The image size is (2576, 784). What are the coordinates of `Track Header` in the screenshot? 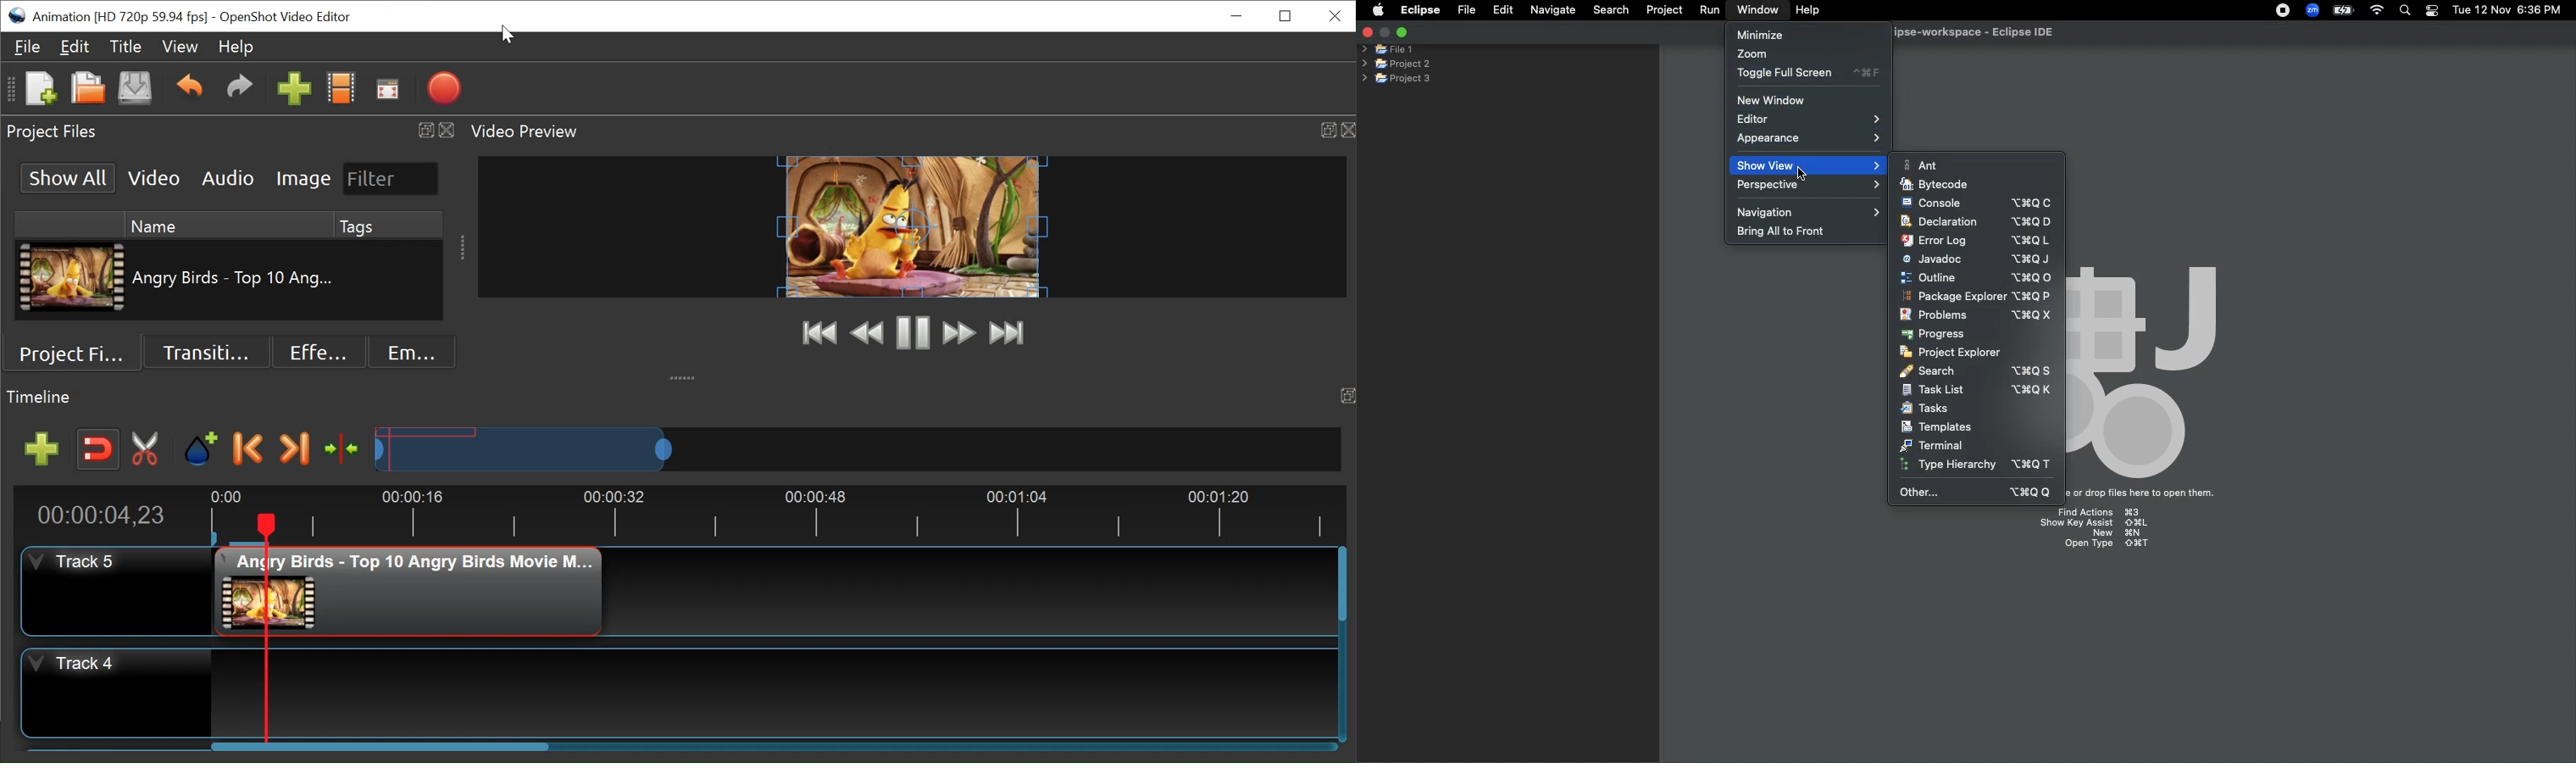 It's located at (117, 693).